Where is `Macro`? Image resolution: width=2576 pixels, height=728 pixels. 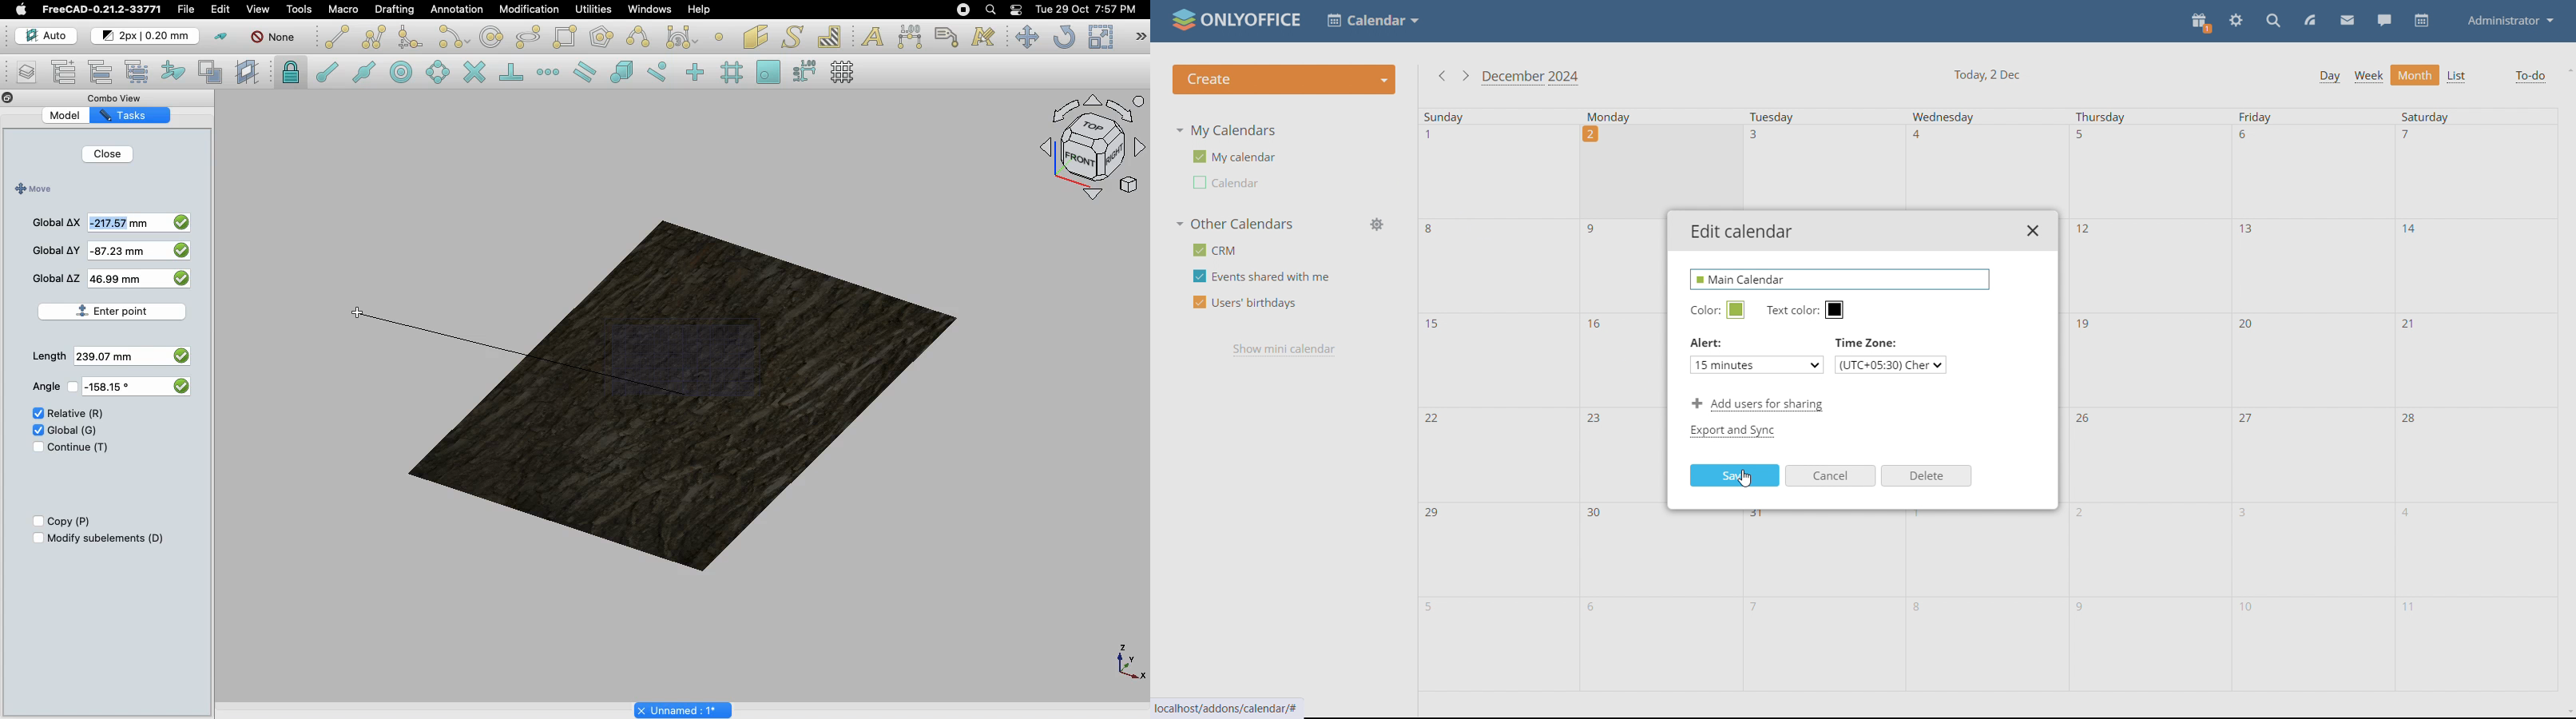 Macro is located at coordinates (344, 10).